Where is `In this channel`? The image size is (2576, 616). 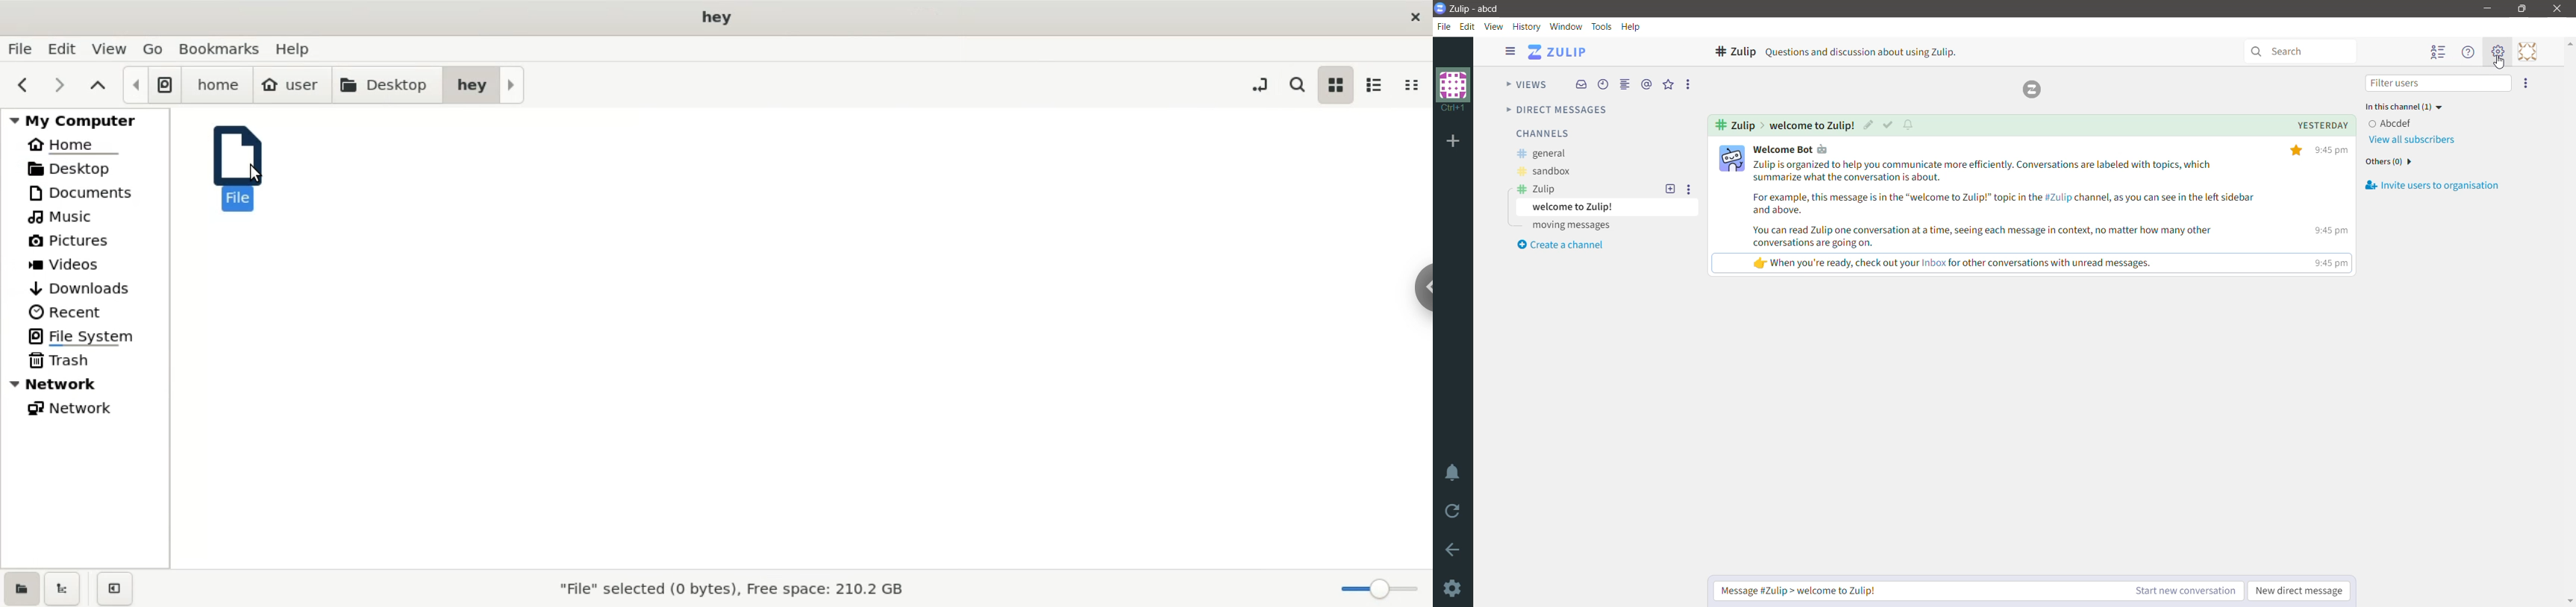
In this channel is located at coordinates (2409, 106).